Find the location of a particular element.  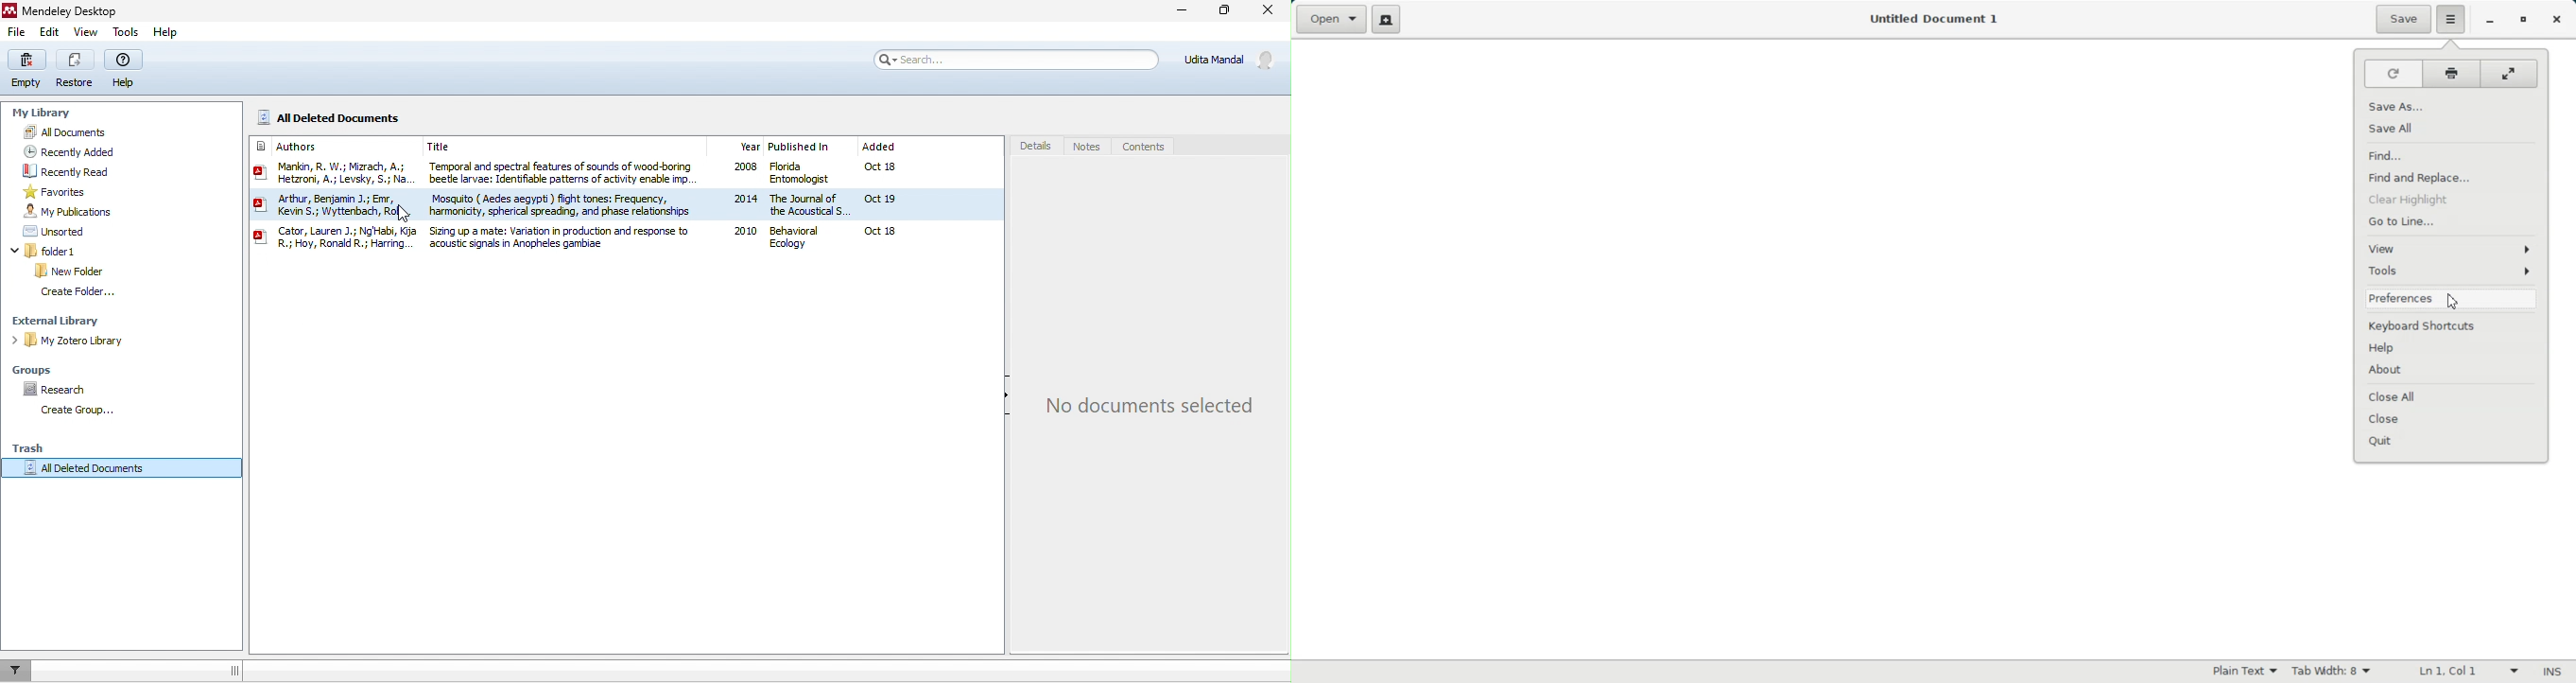

notes is located at coordinates (1085, 147).